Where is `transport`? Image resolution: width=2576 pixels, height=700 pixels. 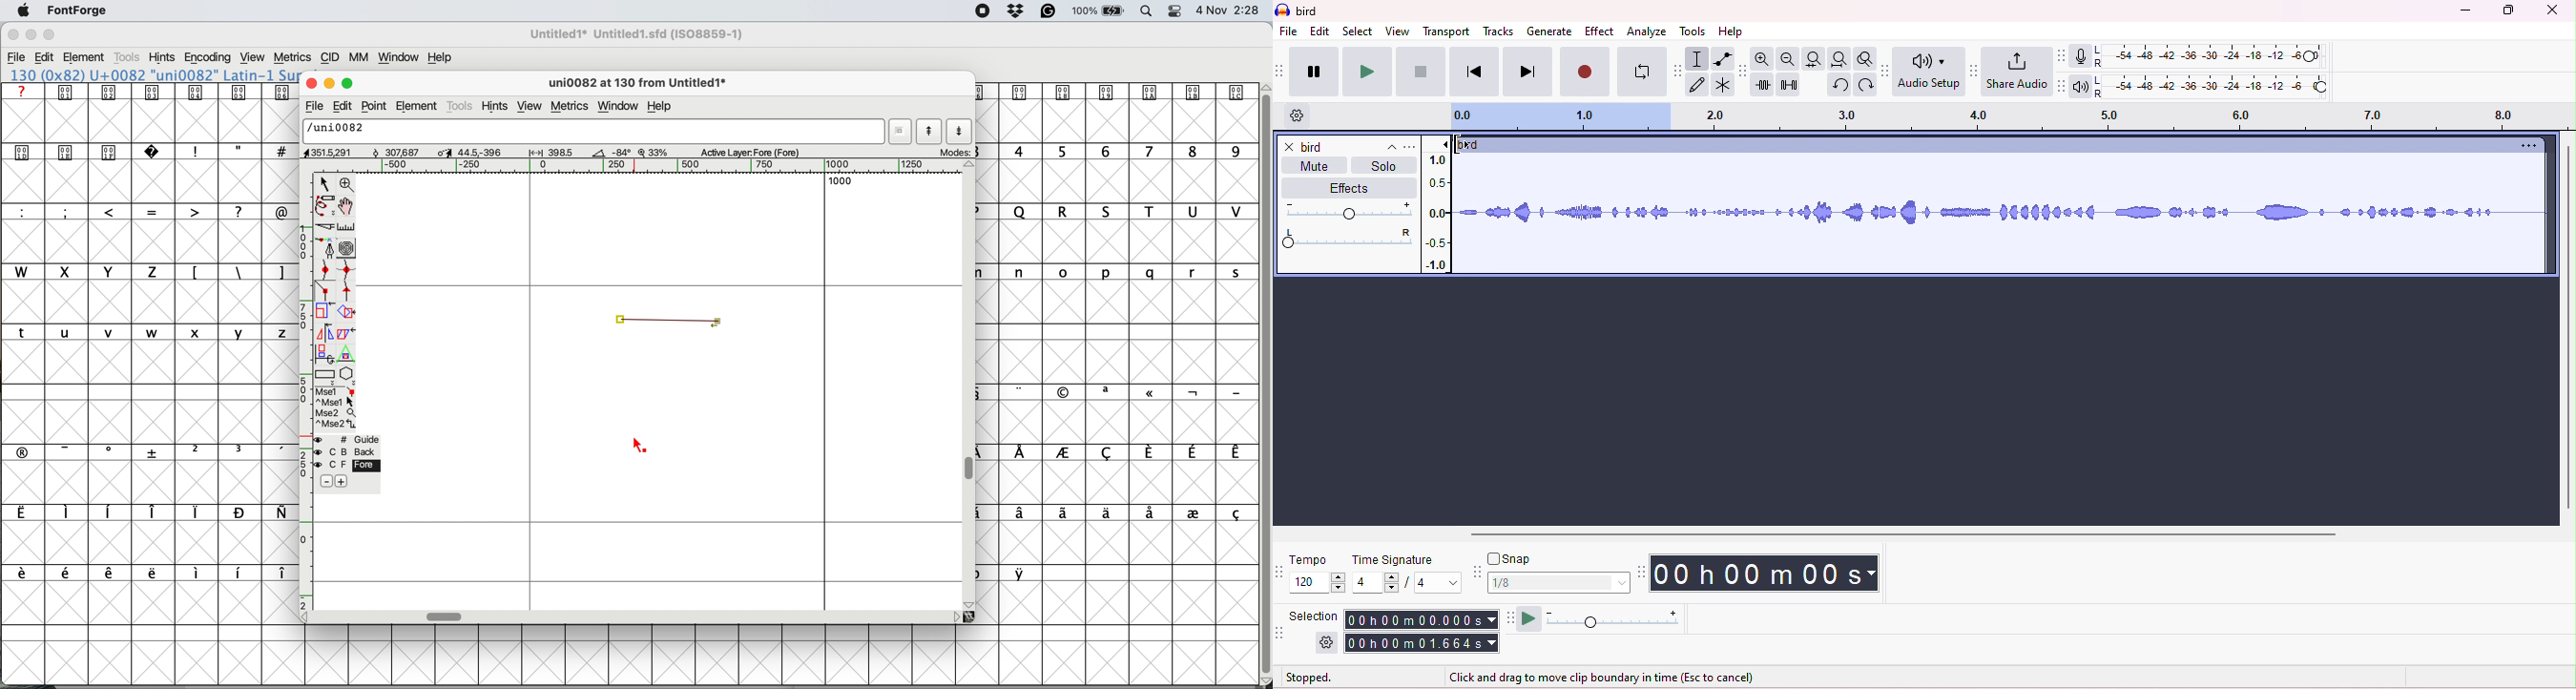 transport is located at coordinates (1448, 31).